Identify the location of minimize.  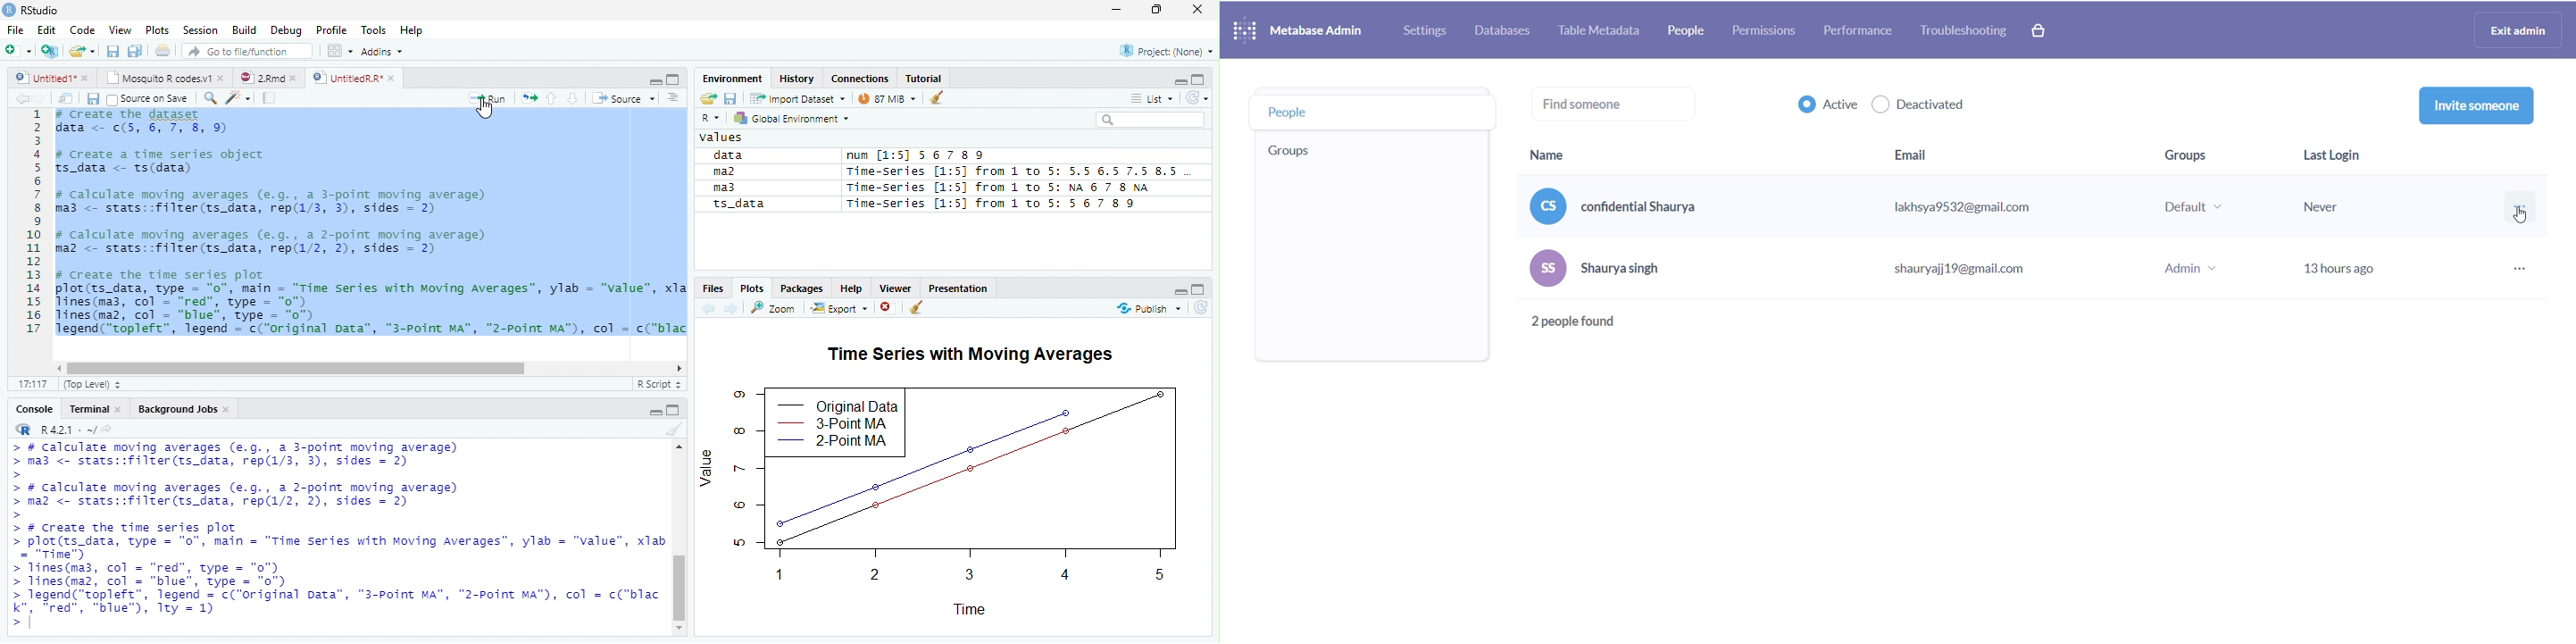
(1181, 294).